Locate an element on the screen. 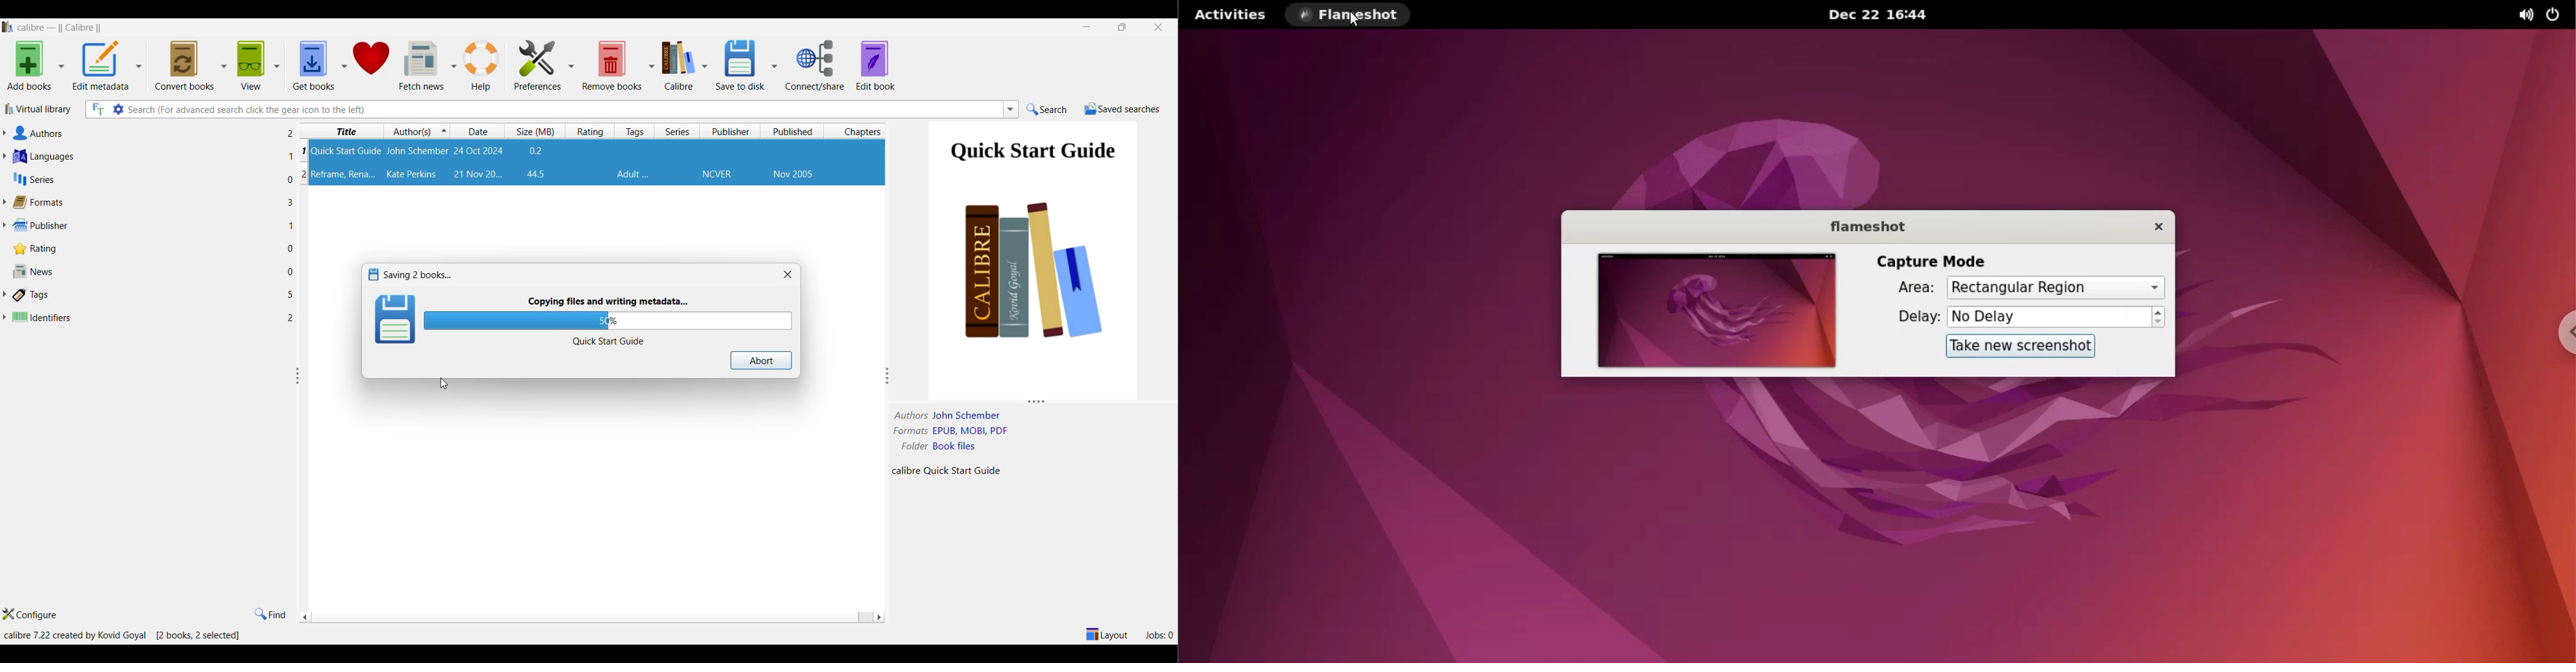 This screenshot has width=2576, height=672. Publisher is located at coordinates (717, 175).